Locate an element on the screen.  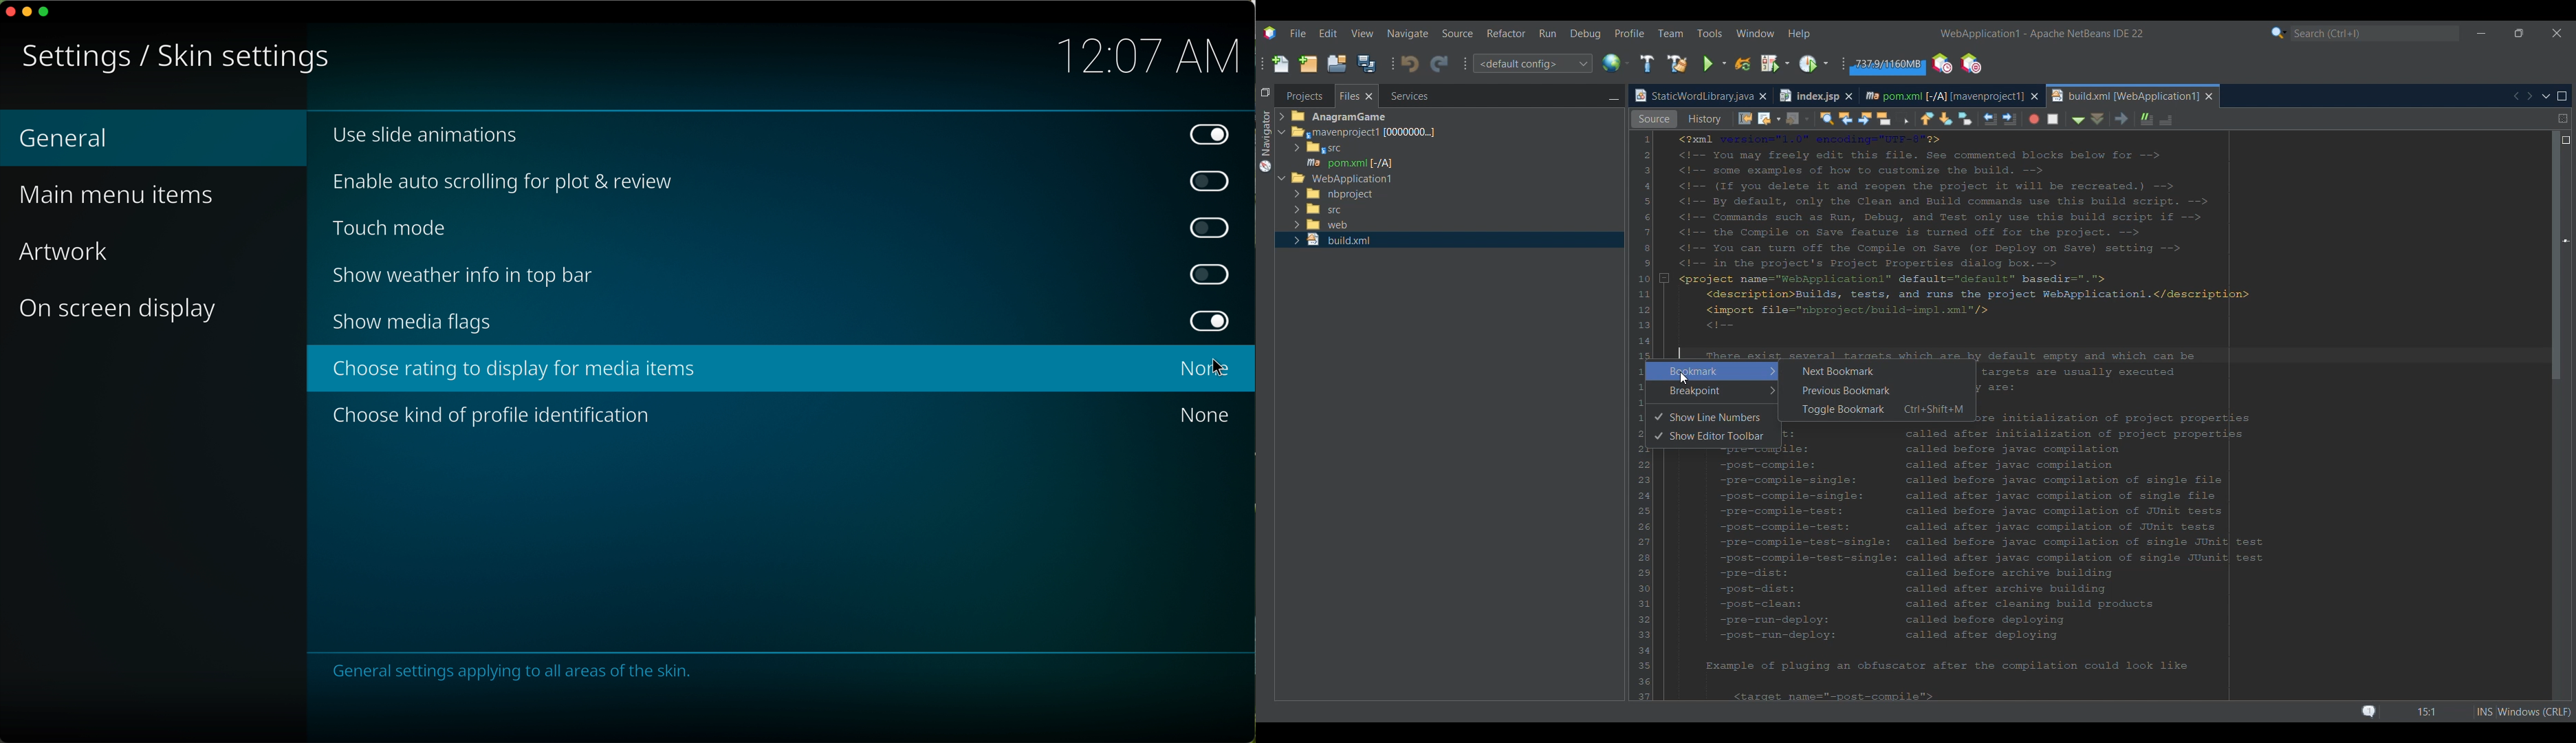
main menu items is located at coordinates (123, 196).